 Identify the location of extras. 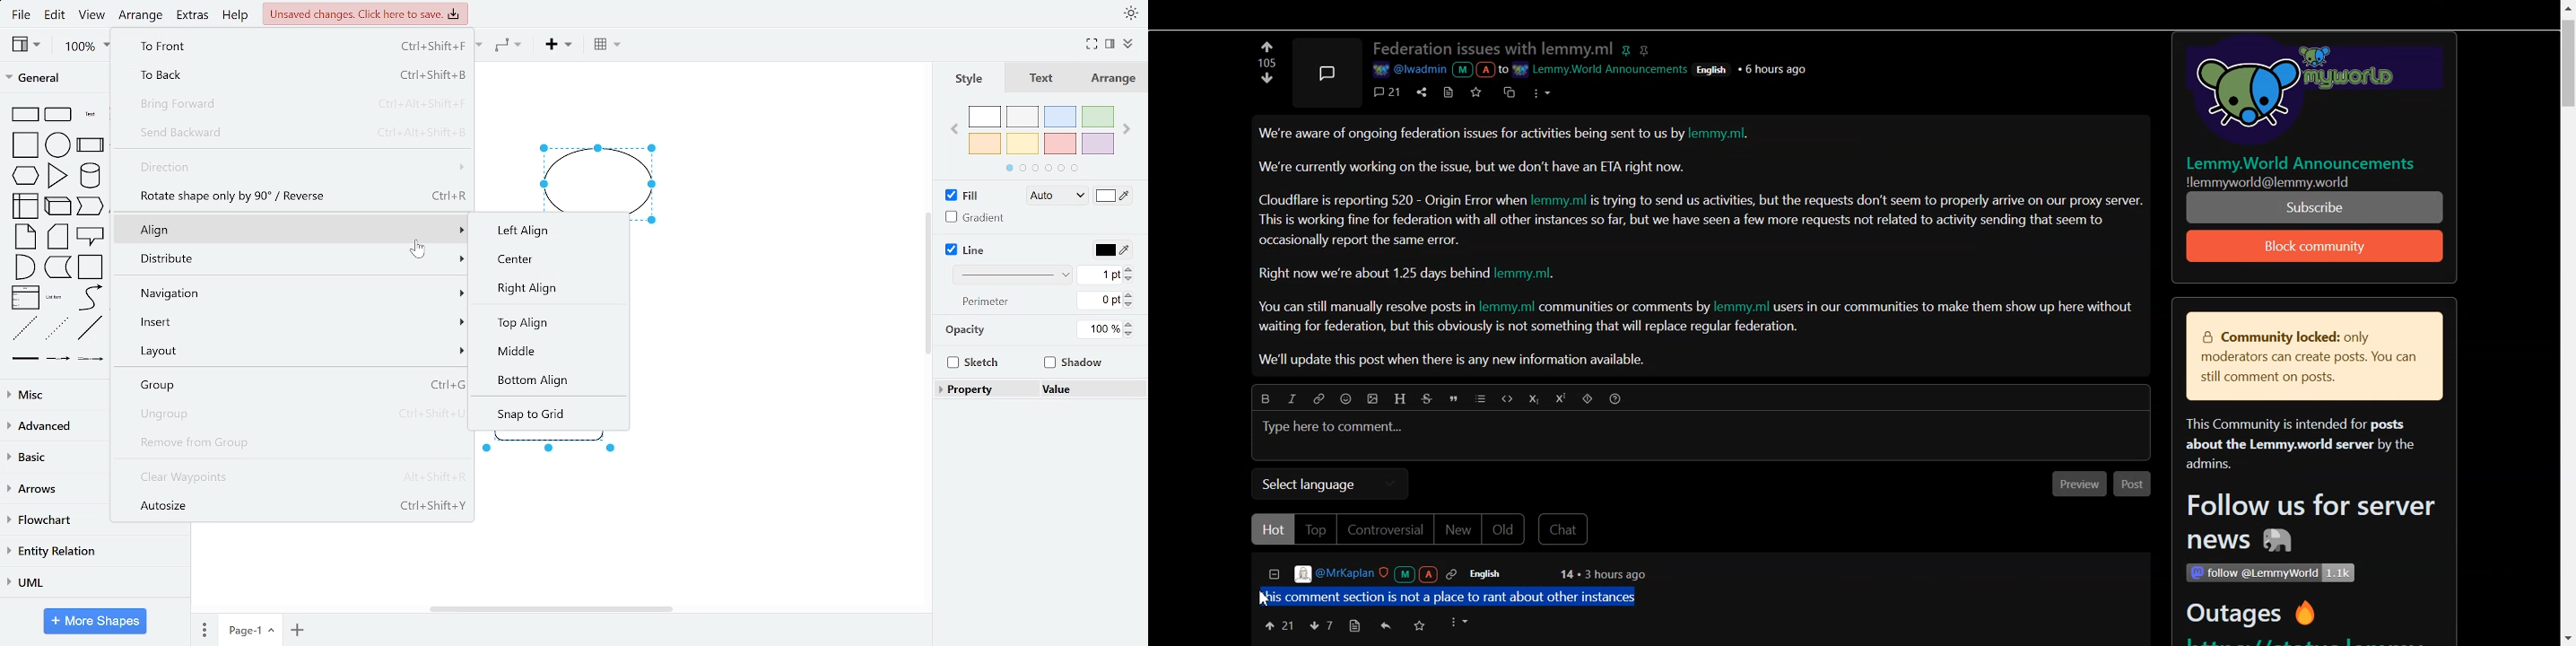
(194, 17).